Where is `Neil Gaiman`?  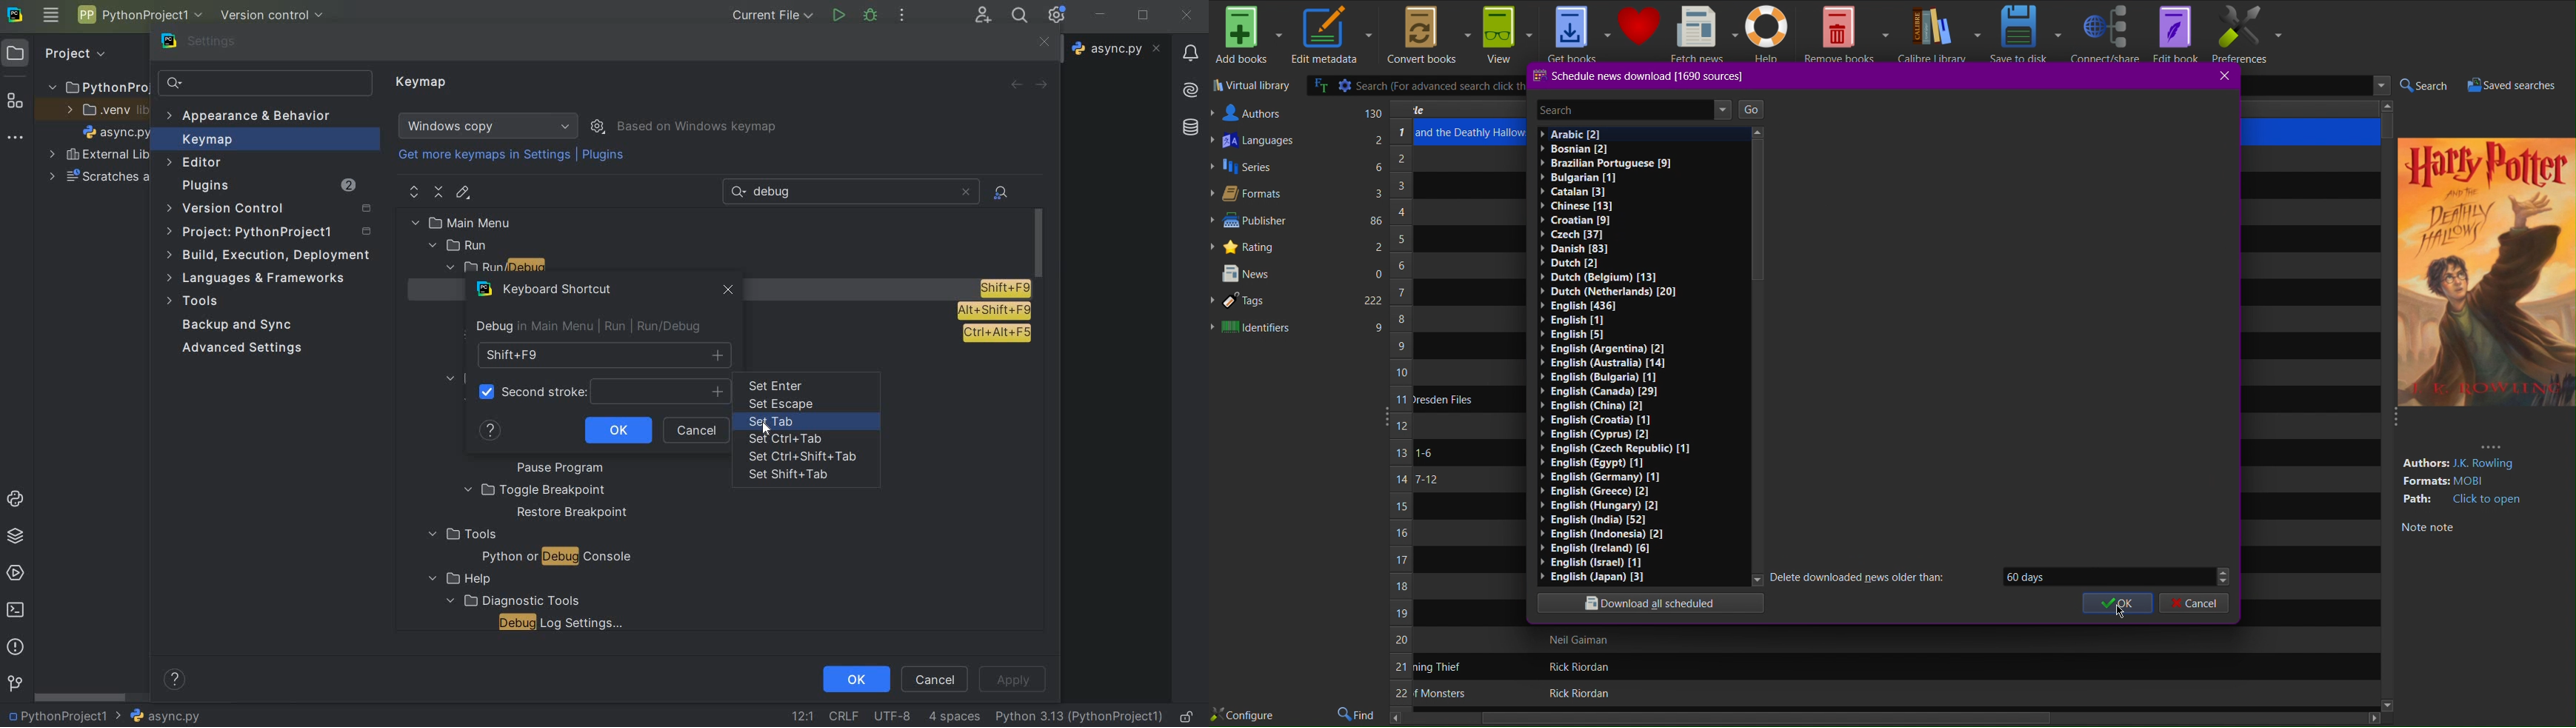 Neil Gaiman is located at coordinates (1581, 640).